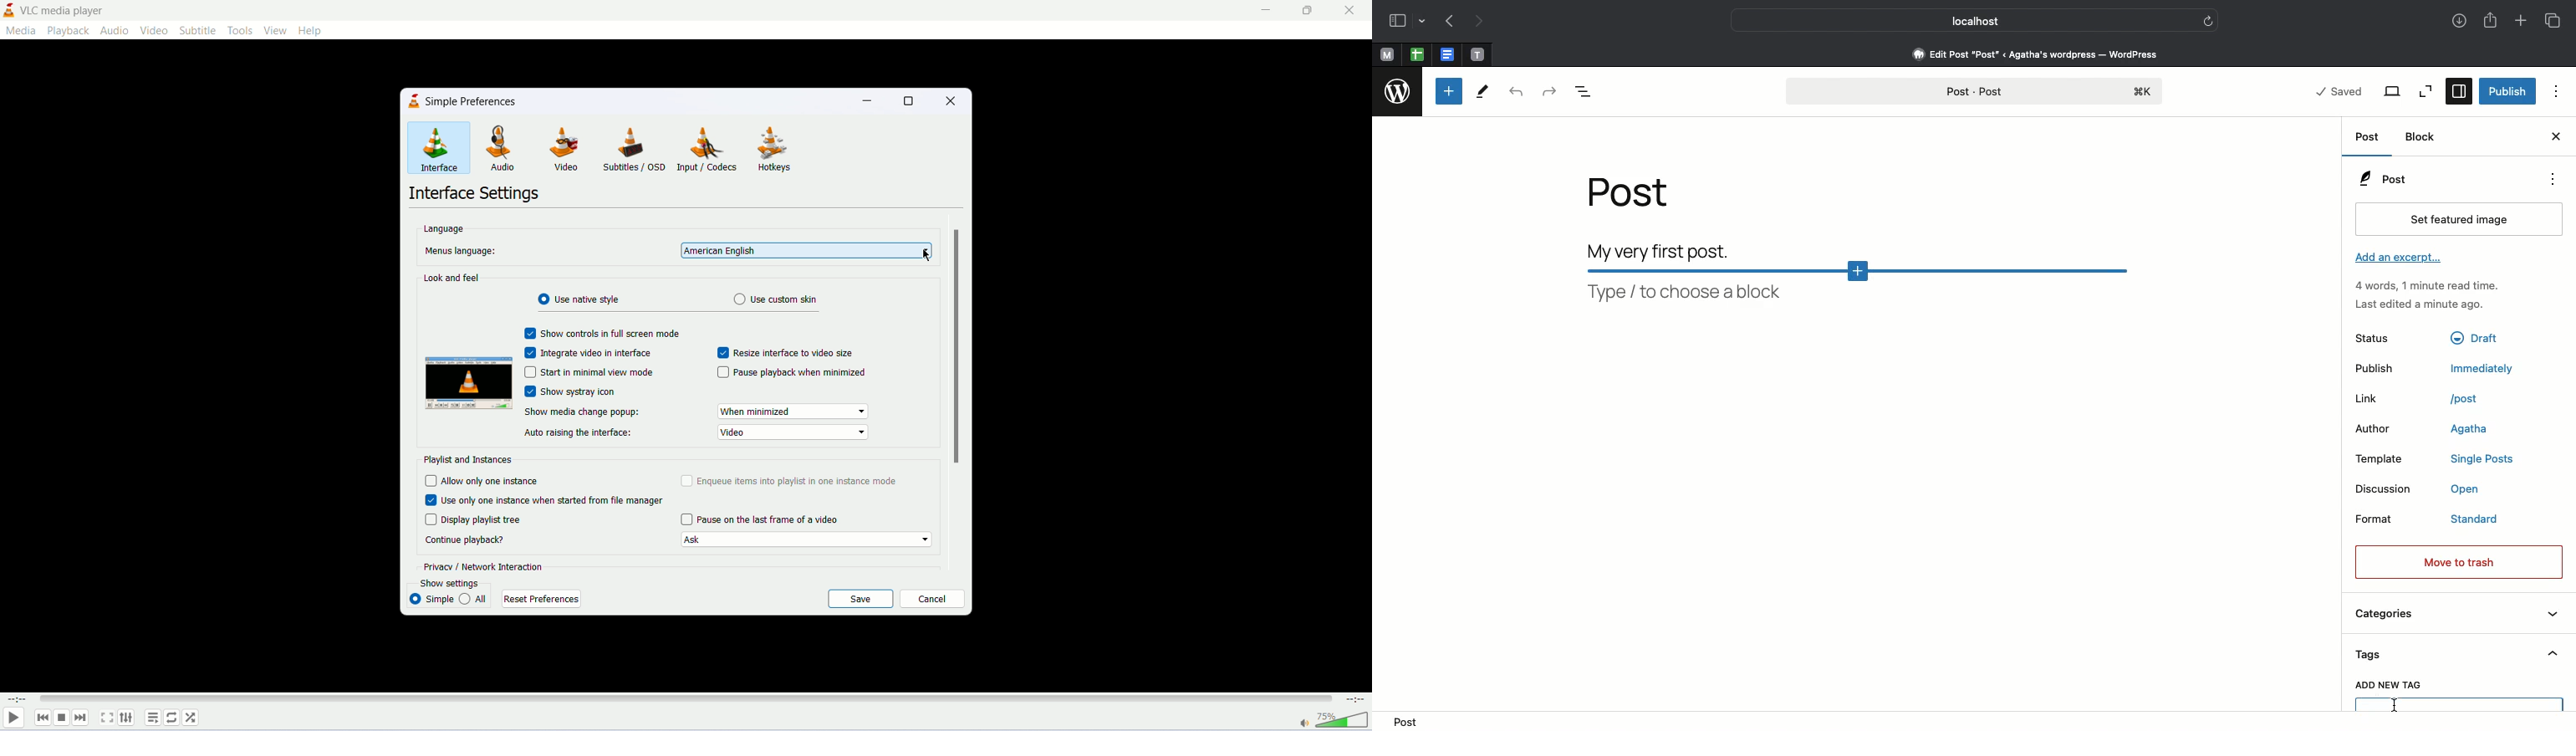 The image size is (2576, 756). Describe the element at coordinates (2456, 616) in the screenshot. I see `Categories` at that location.